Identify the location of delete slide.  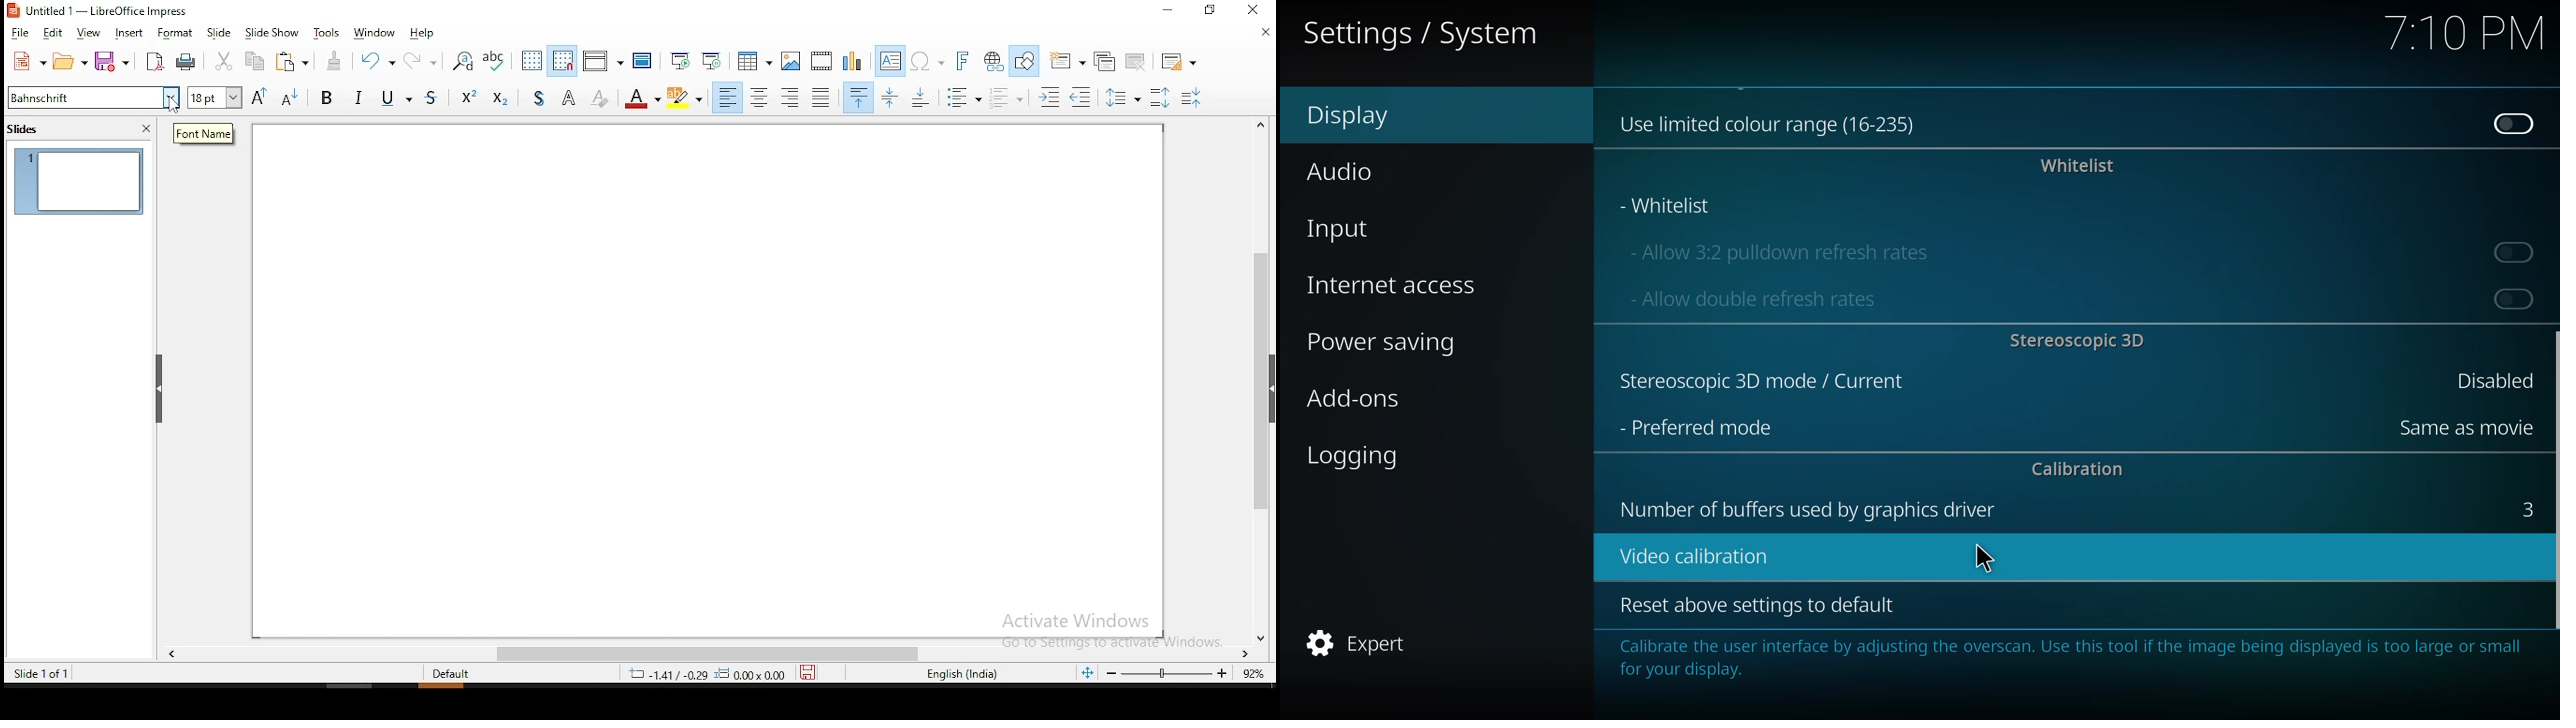
(1135, 63).